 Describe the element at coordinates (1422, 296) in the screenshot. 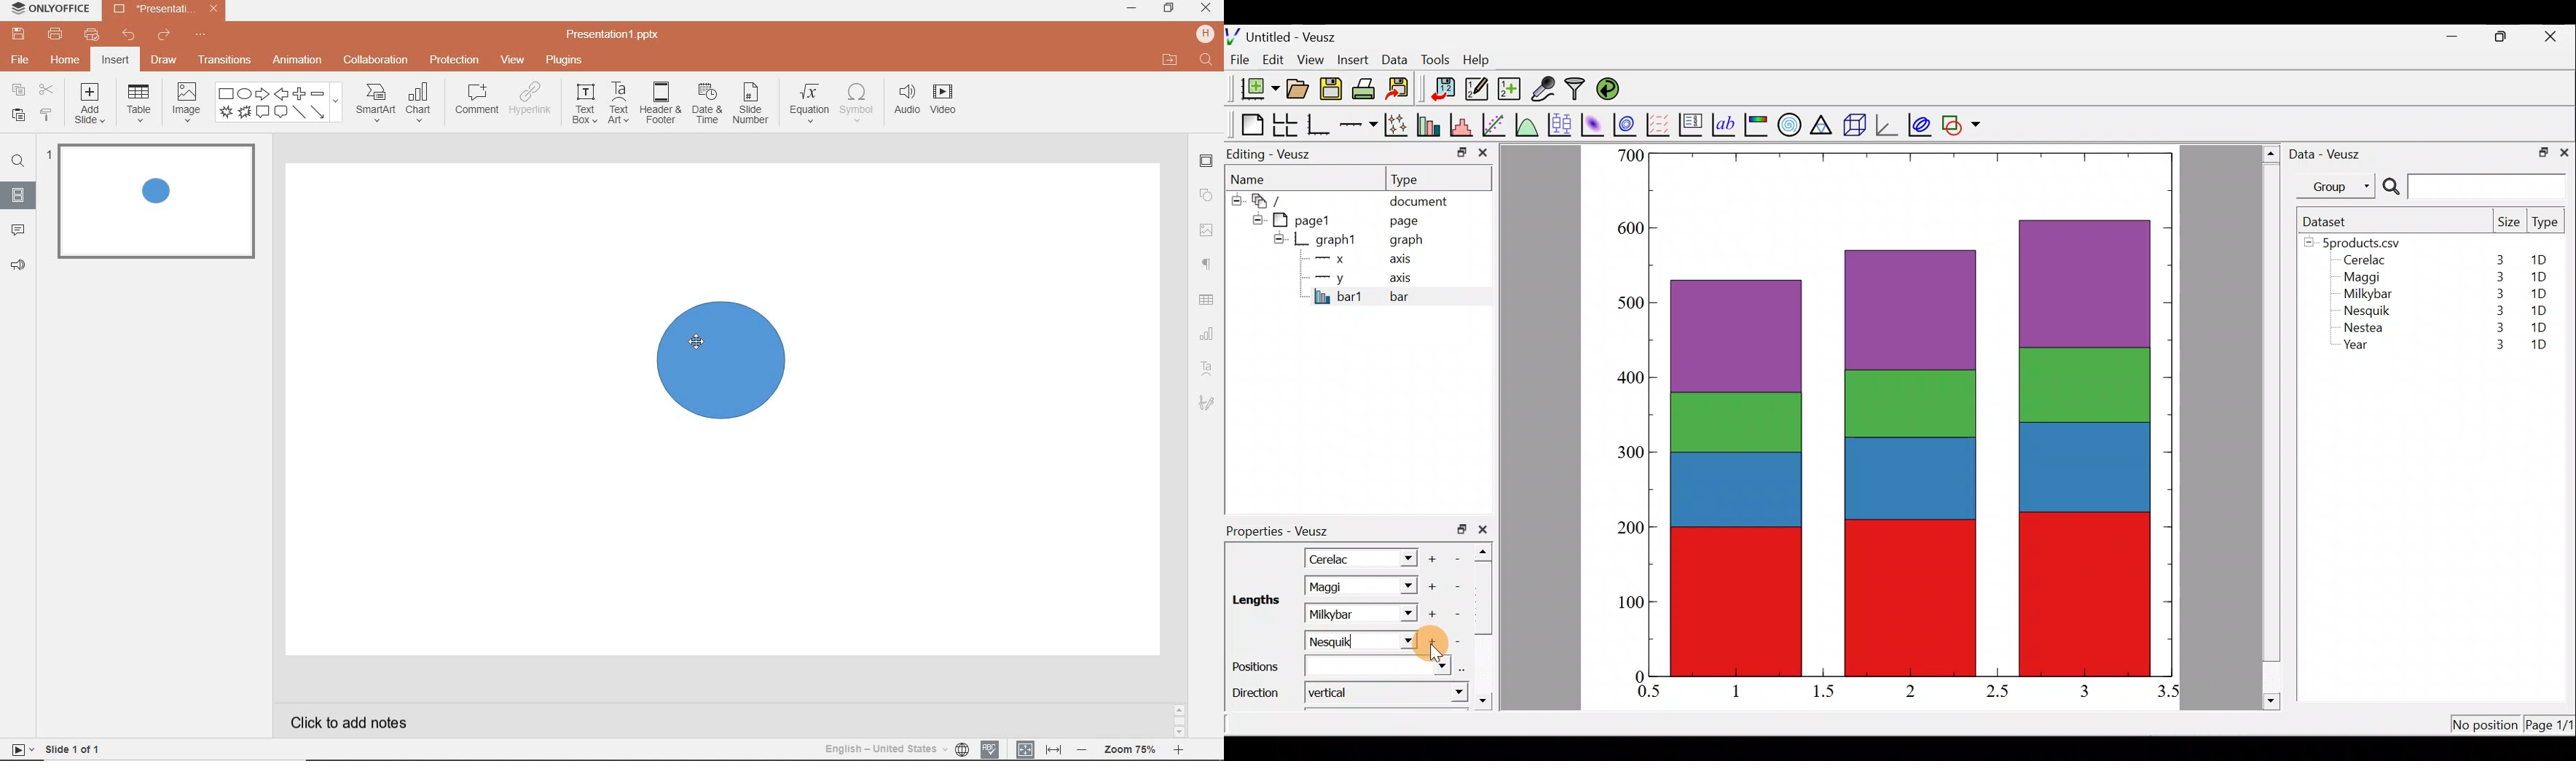

I see `bar` at that location.